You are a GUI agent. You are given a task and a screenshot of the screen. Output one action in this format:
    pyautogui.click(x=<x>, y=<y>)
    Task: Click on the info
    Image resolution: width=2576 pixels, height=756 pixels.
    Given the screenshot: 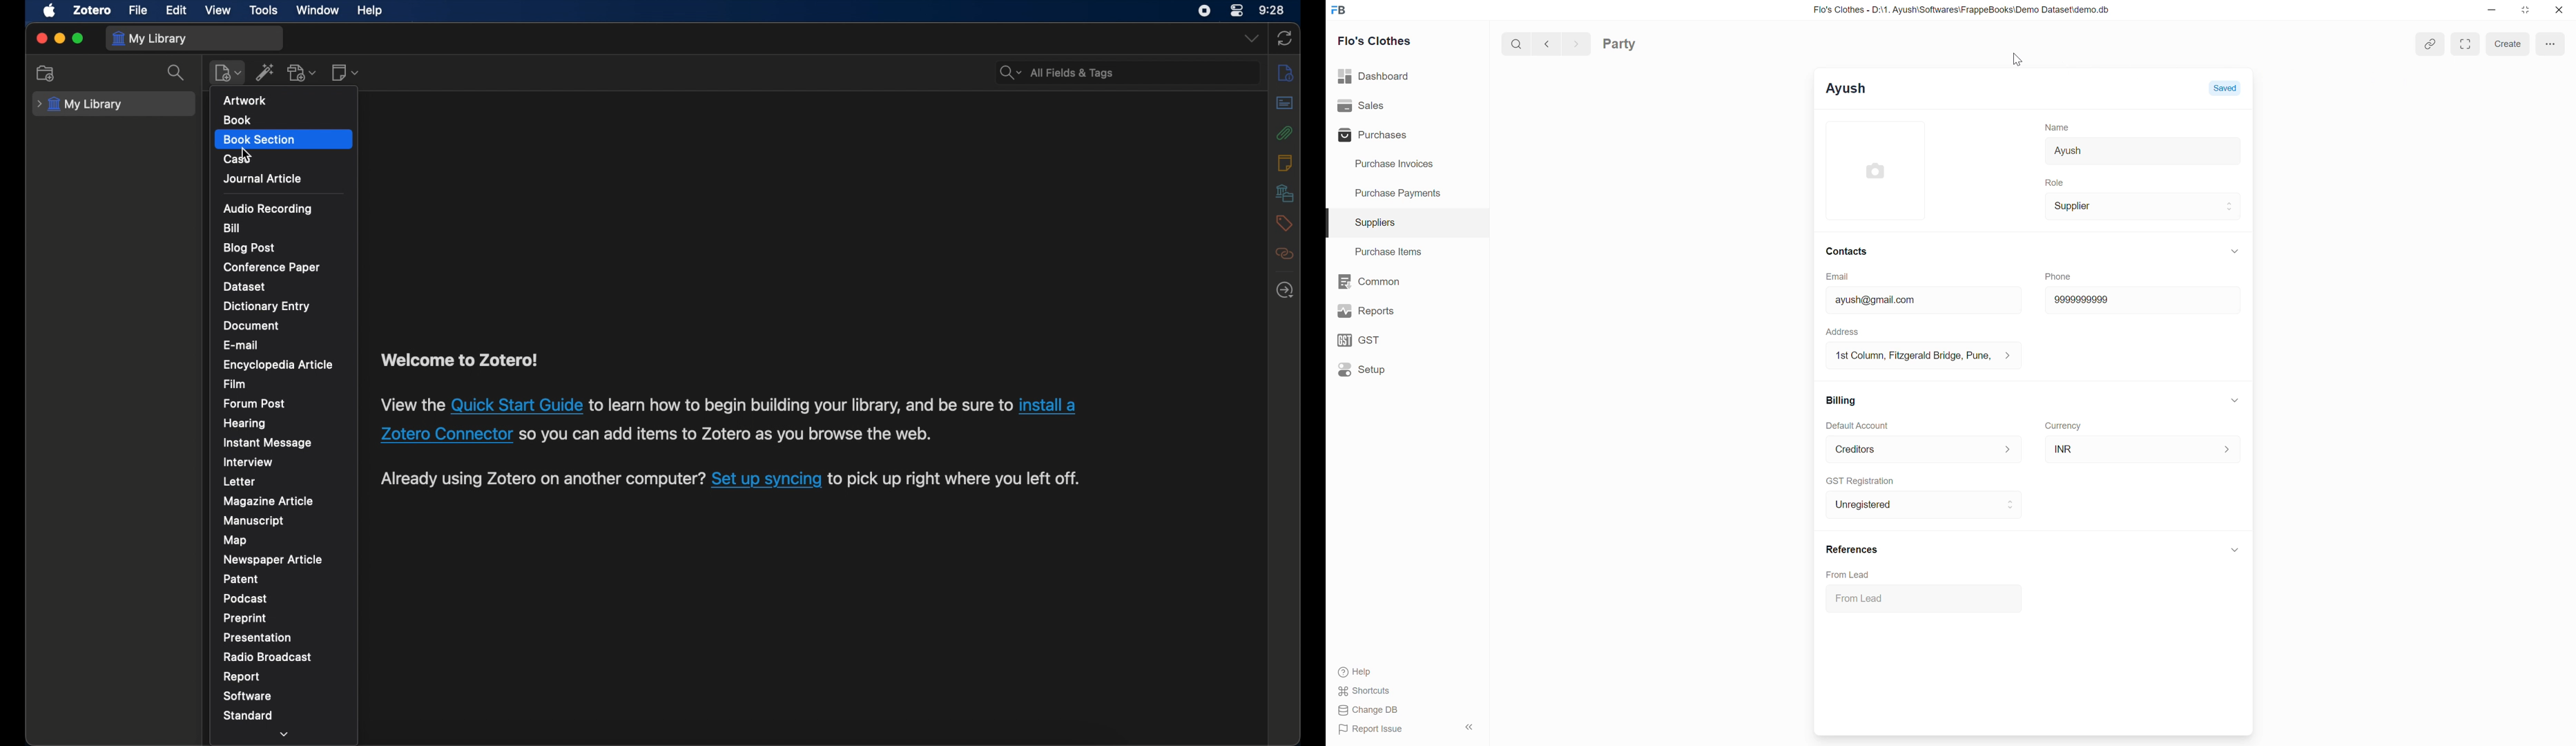 What is the action you would take?
    pyautogui.click(x=1286, y=72)
    